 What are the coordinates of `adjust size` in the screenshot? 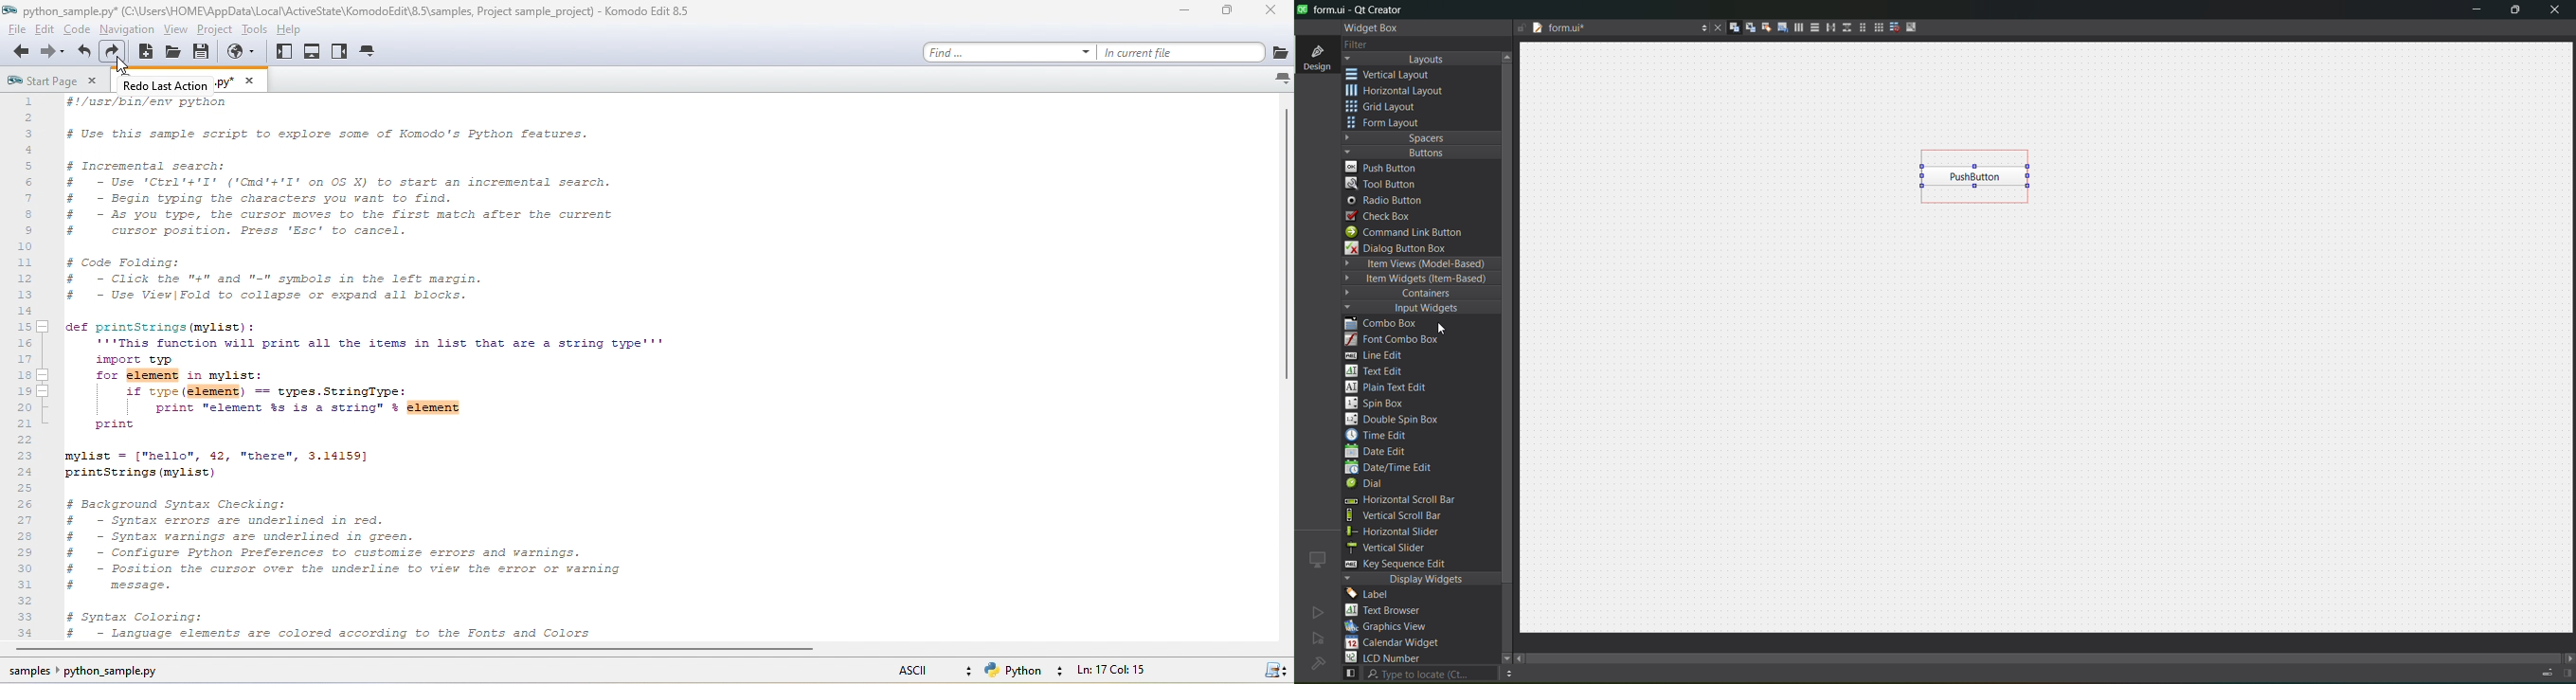 It's located at (1915, 27).